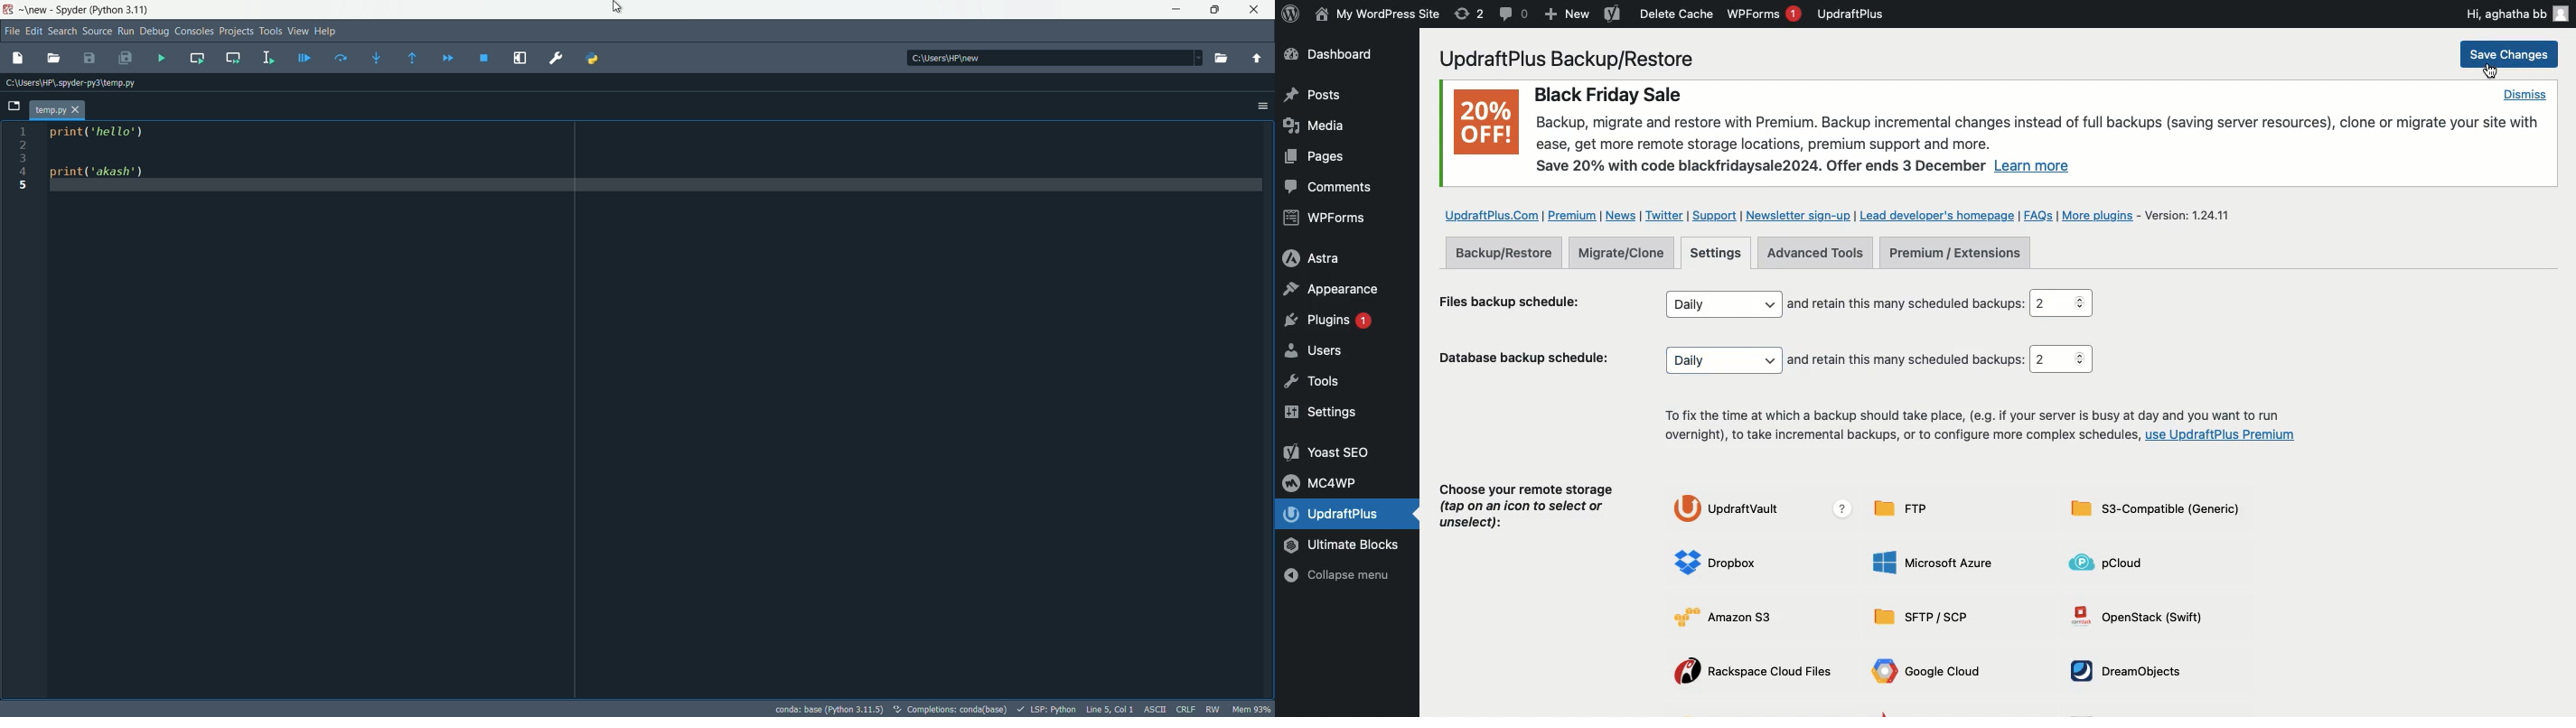 The image size is (2576, 728). I want to click on step into function, so click(377, 57).